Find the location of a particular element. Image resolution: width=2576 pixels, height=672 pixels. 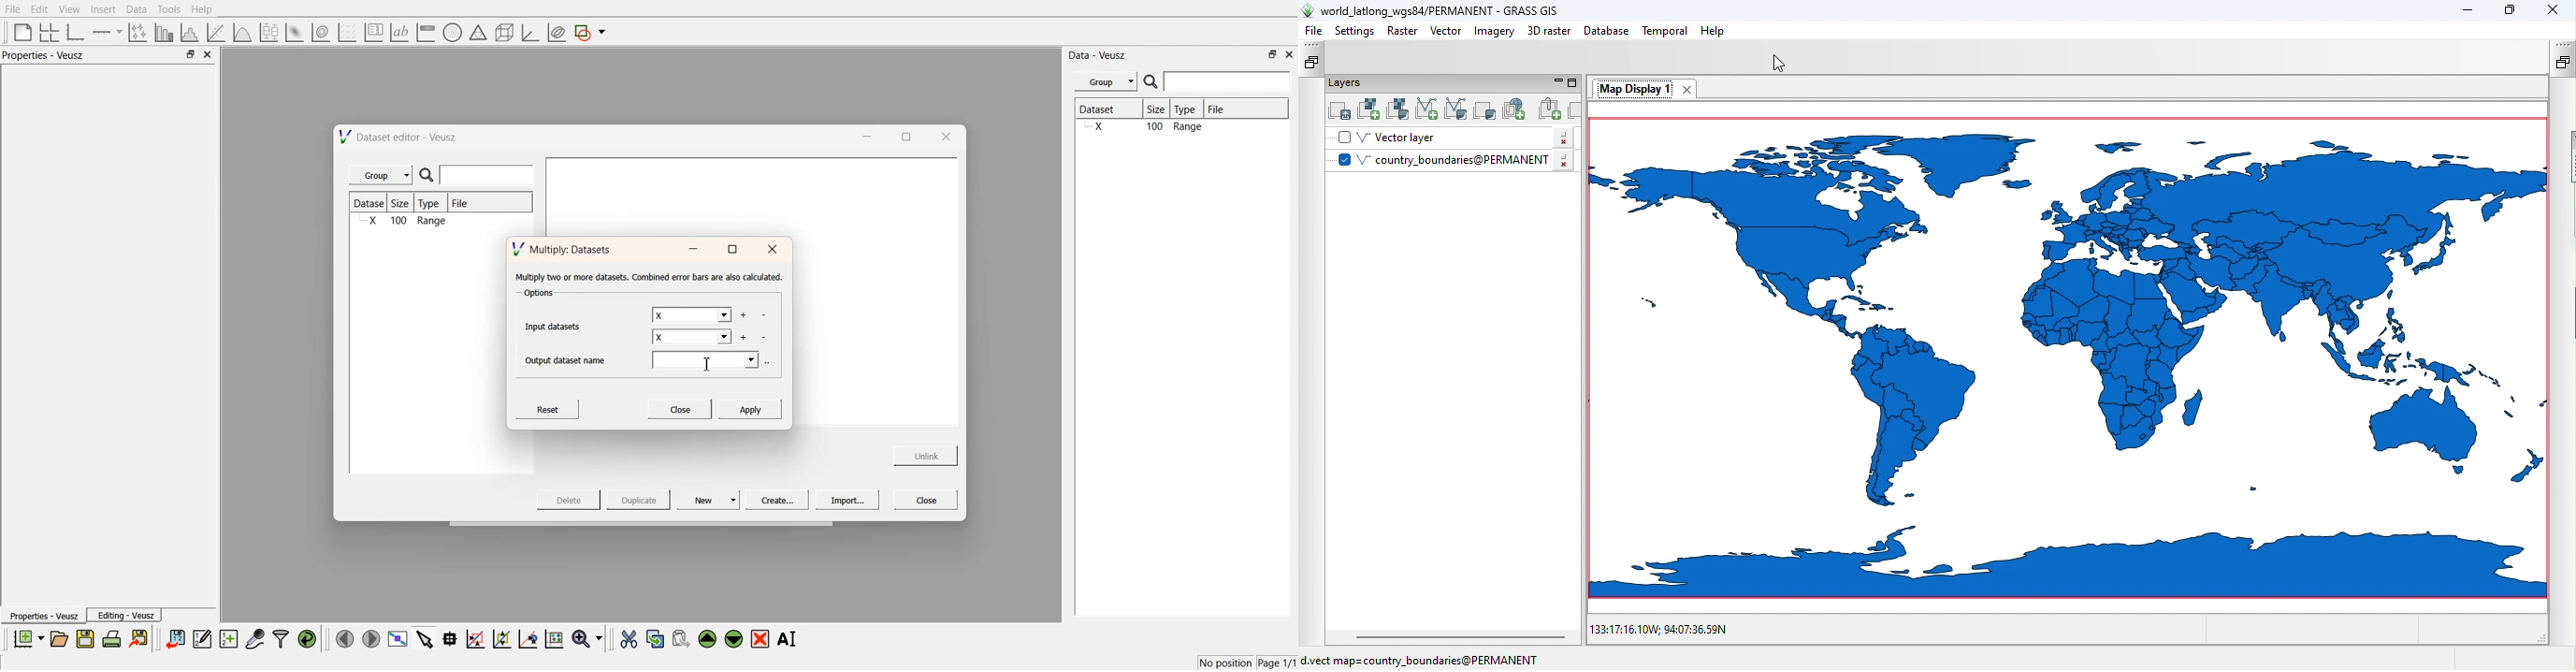

Dataset editor - Veusz is located at coordinates (400, 137).